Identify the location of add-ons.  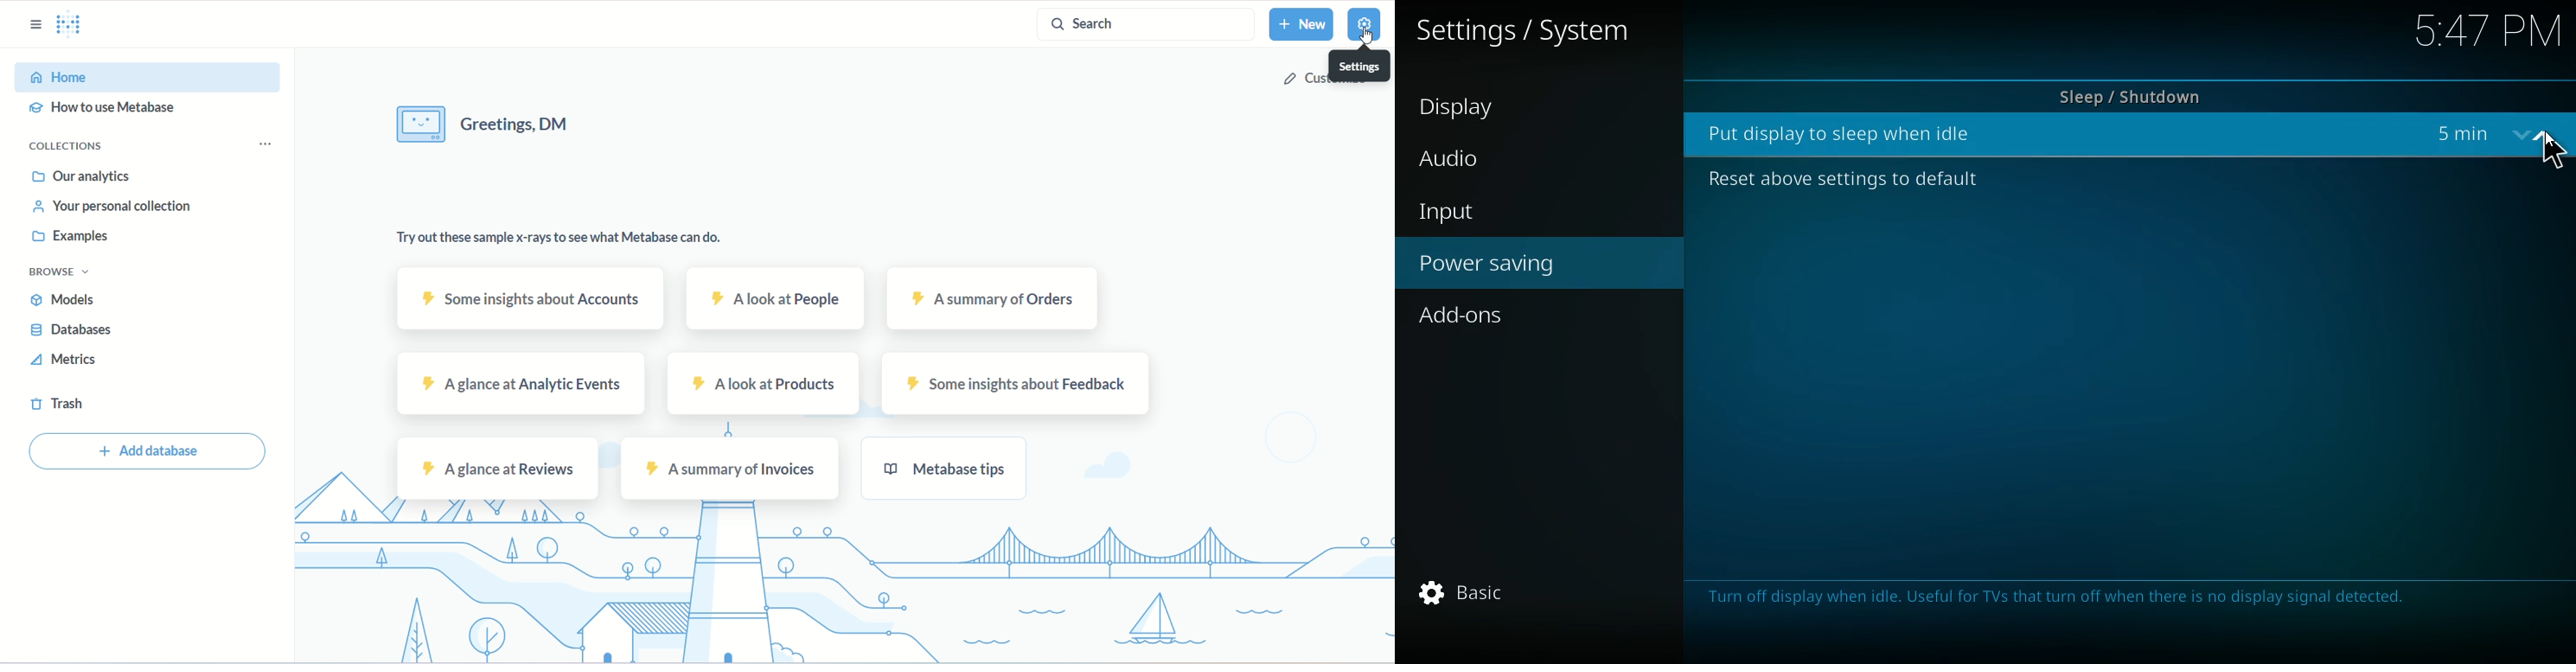
(1527, 318).